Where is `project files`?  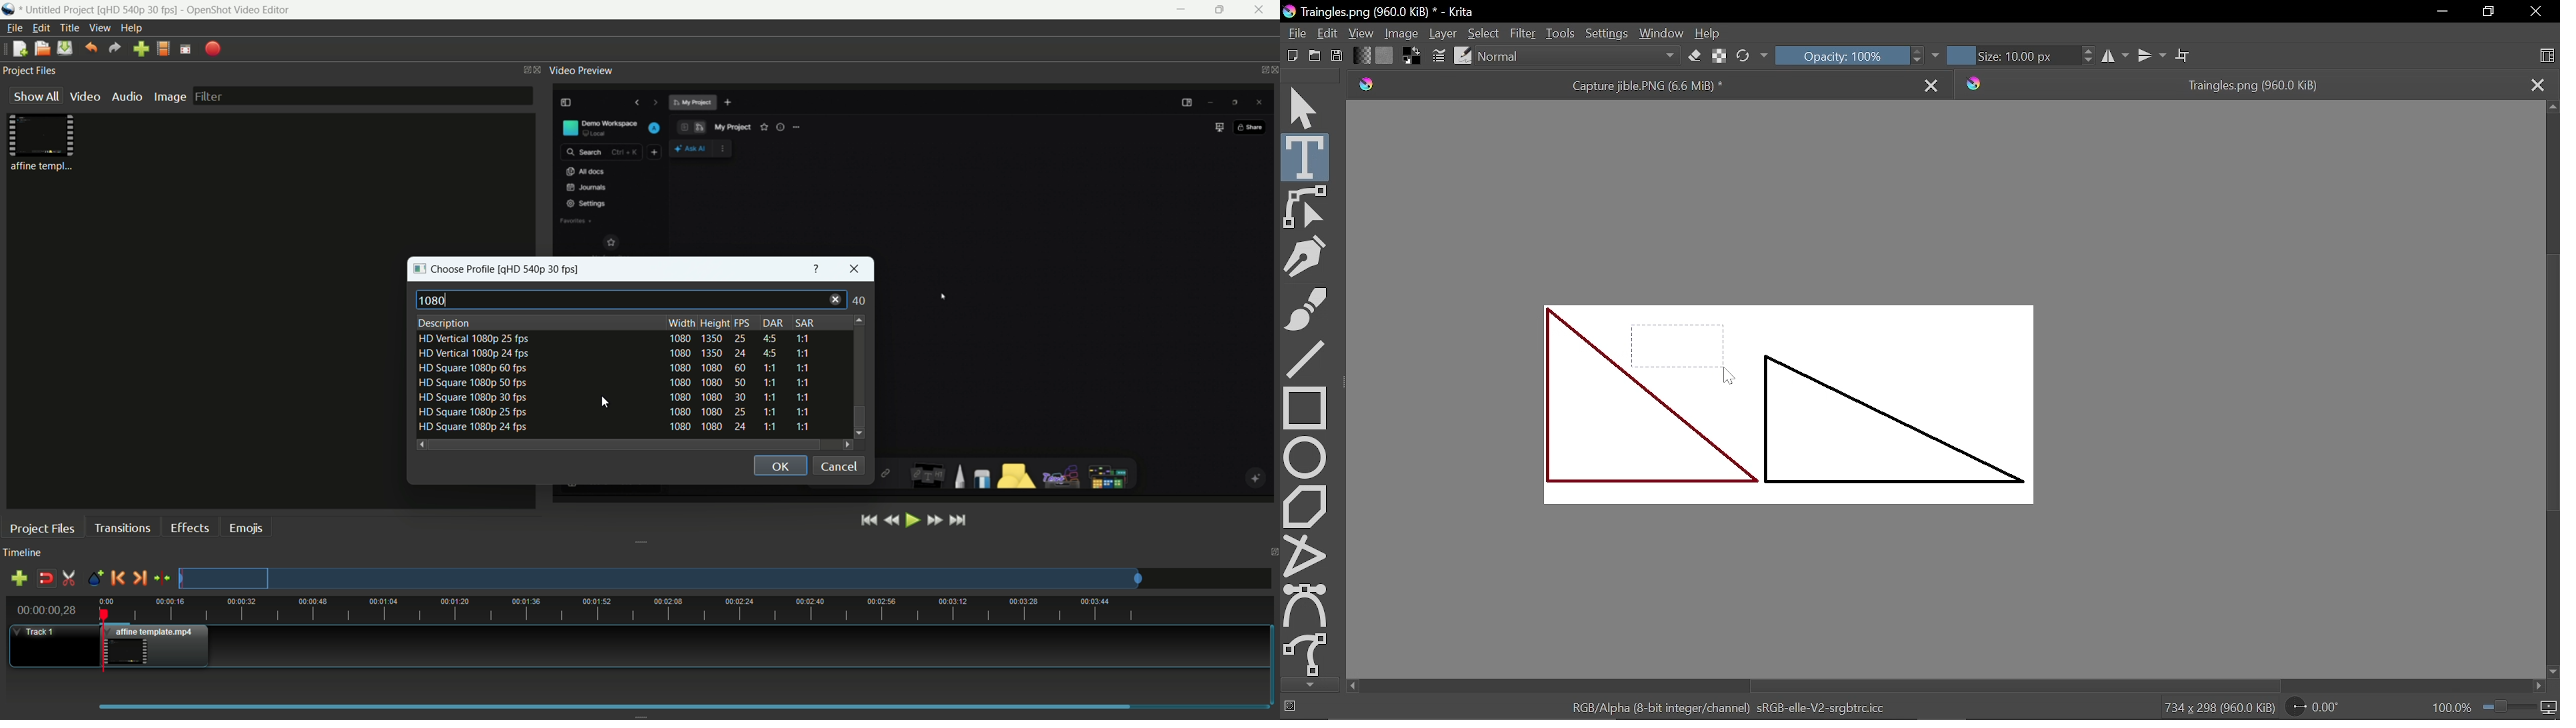 project files is located at coordinates (30, 70).